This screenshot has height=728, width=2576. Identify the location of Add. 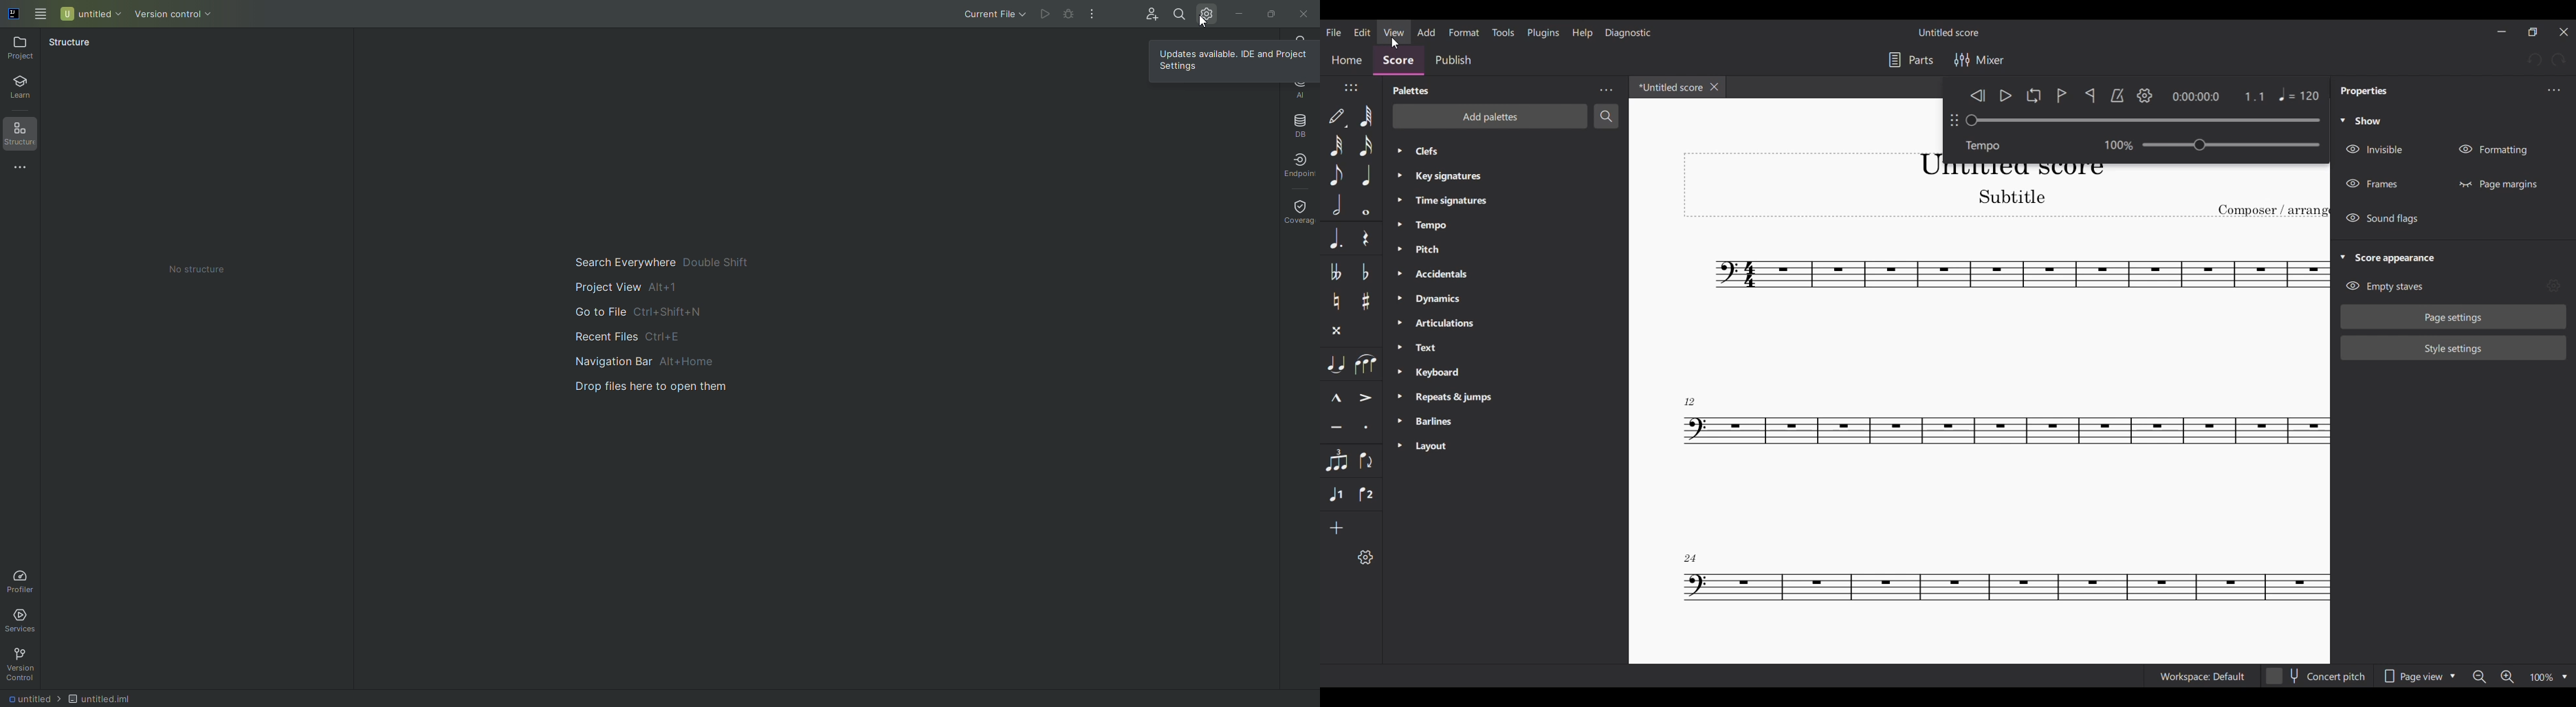
(1336, 528).